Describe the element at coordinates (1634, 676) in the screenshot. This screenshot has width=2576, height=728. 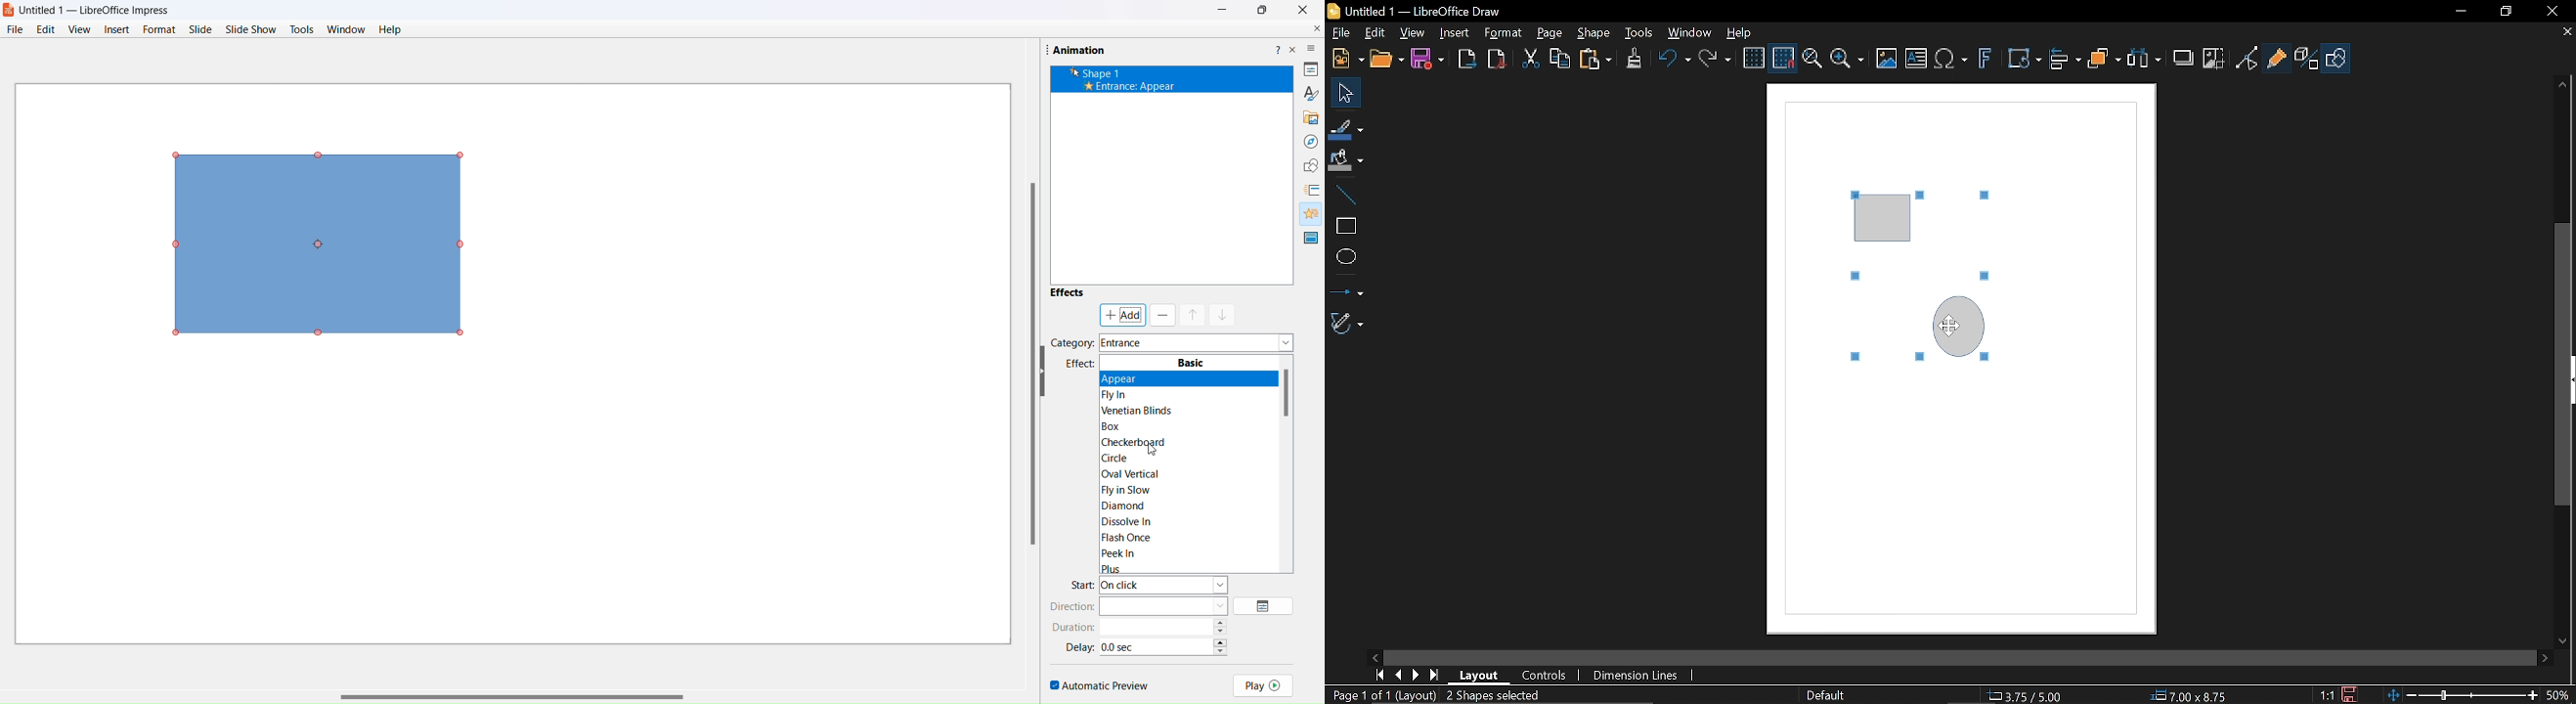
I see `Dimension units` at that location.